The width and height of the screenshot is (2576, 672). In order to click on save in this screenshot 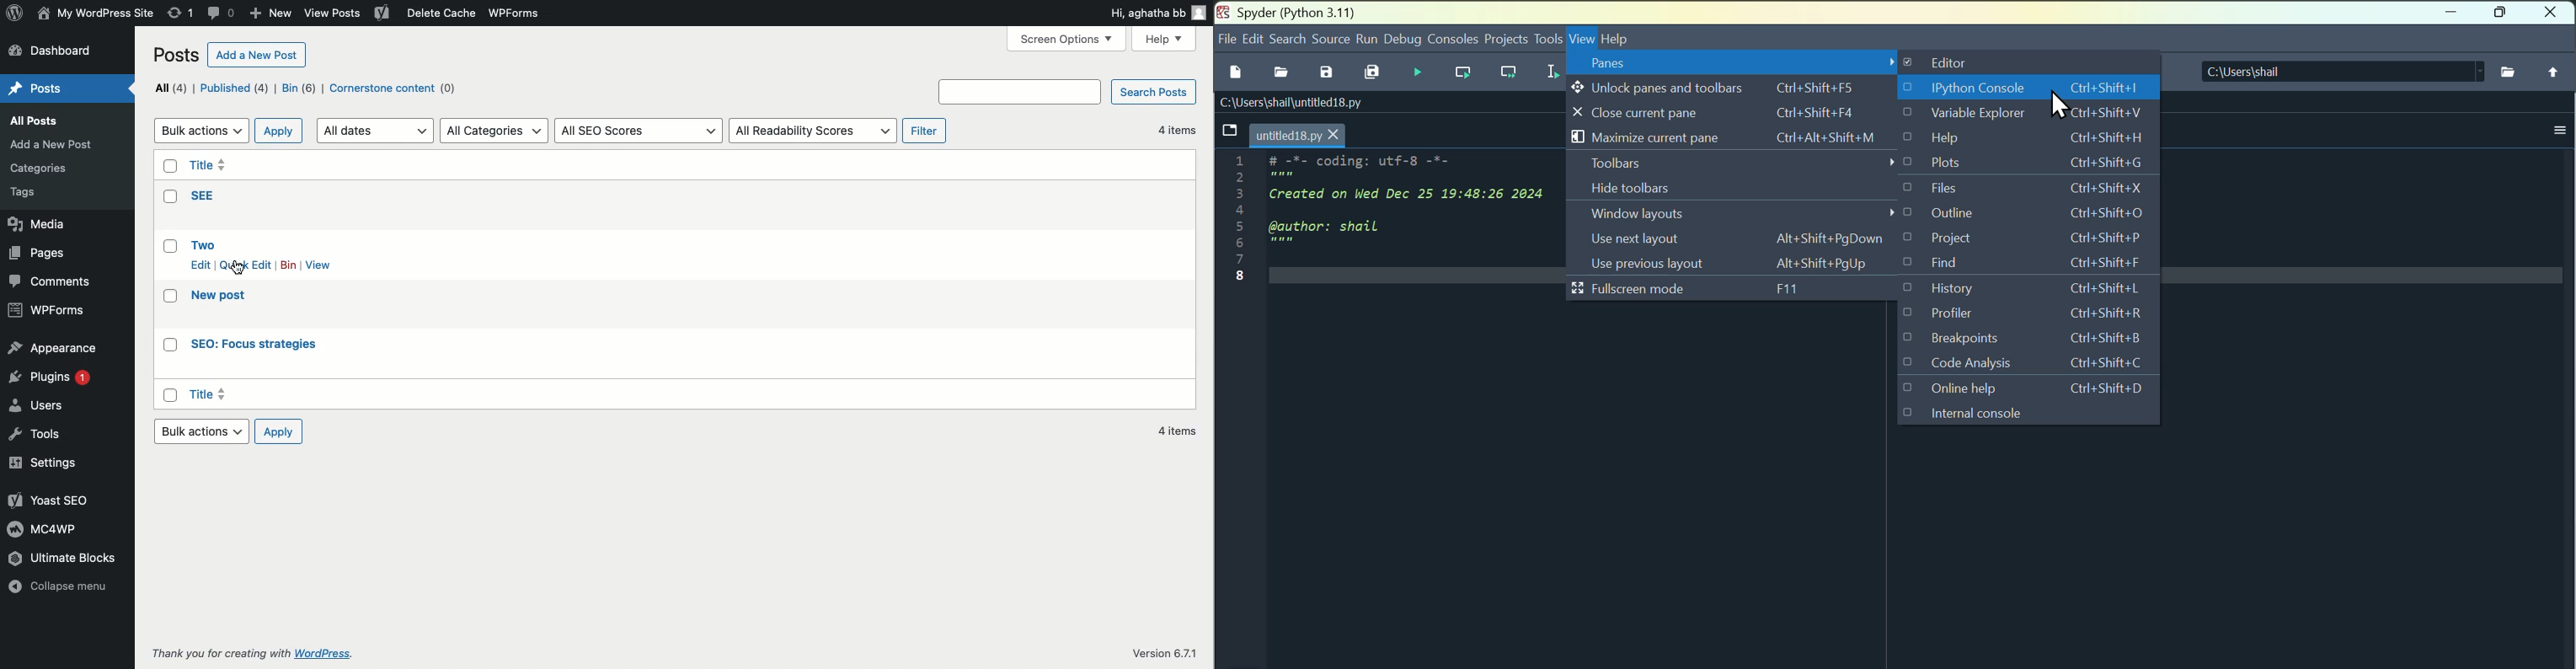, I will do `click(1326, 74)`.